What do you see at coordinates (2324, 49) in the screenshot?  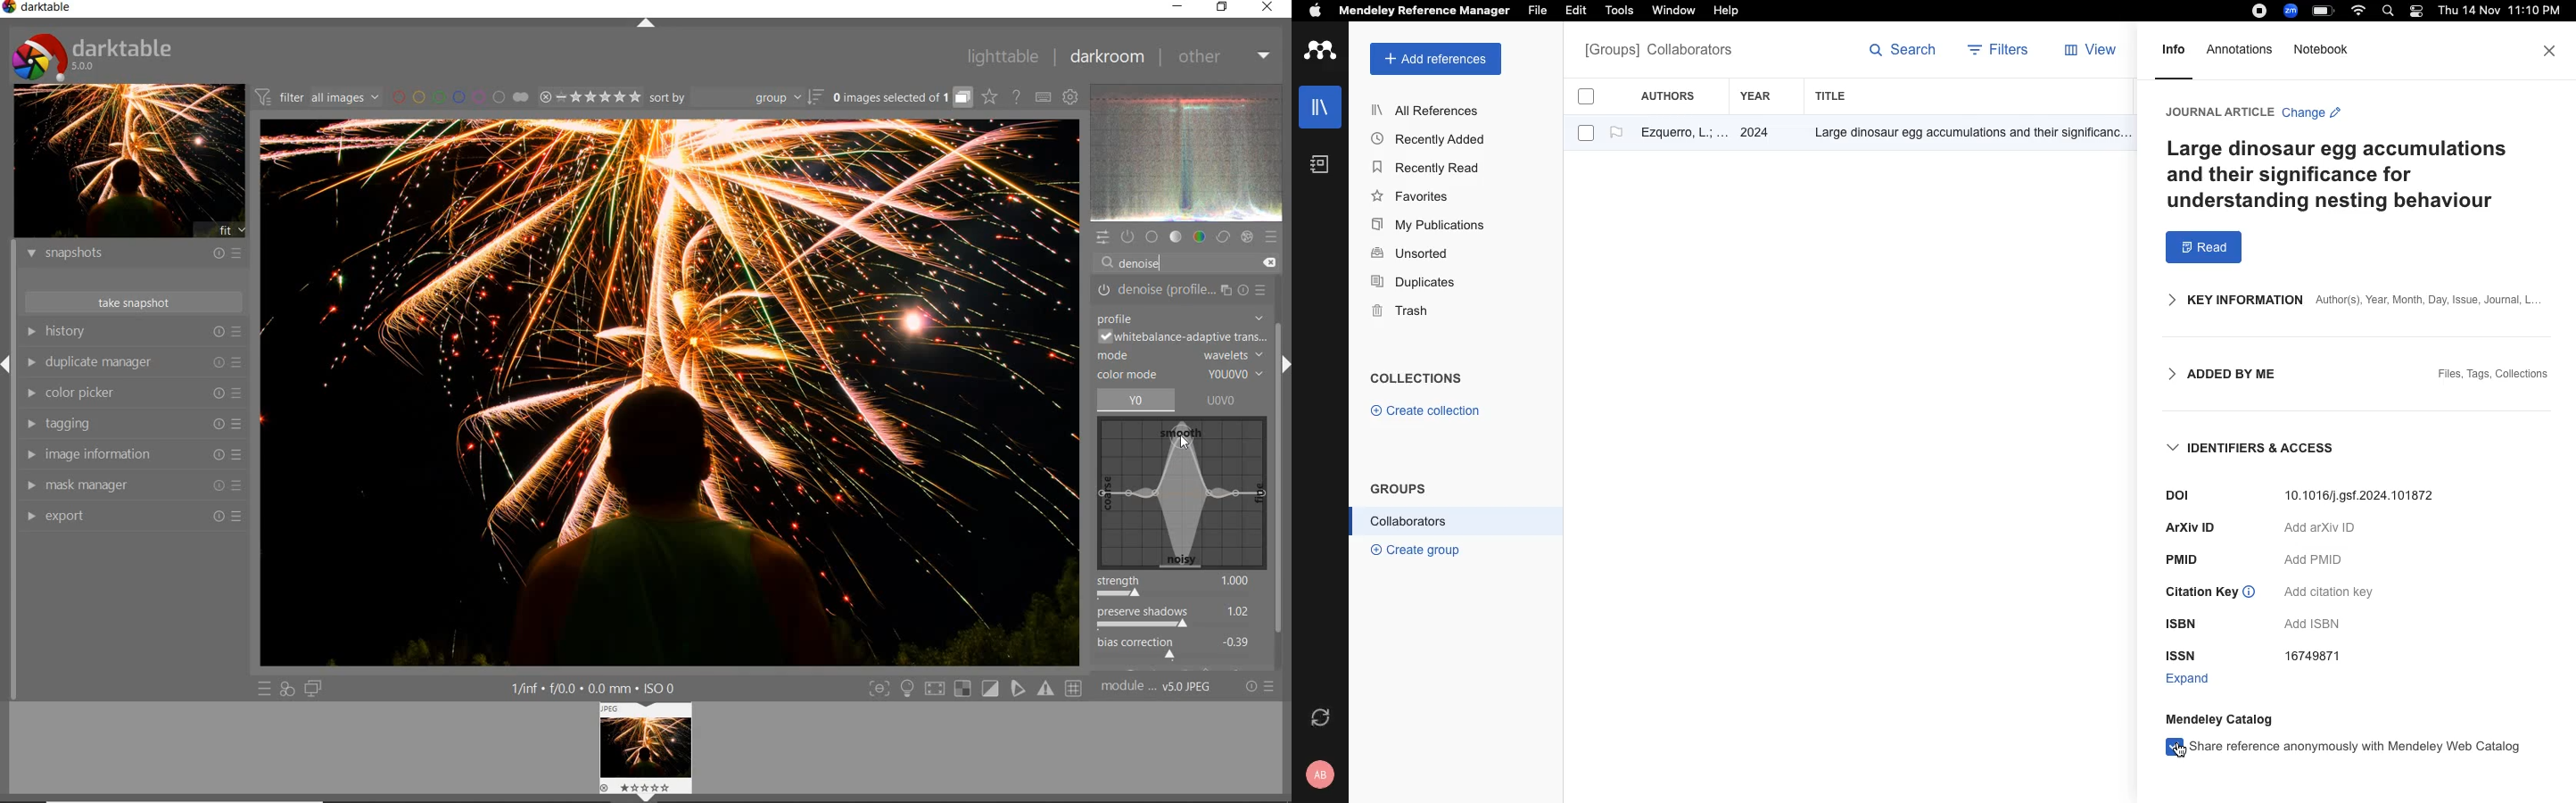 I see `notebook` at bounding box center [2324, 49].